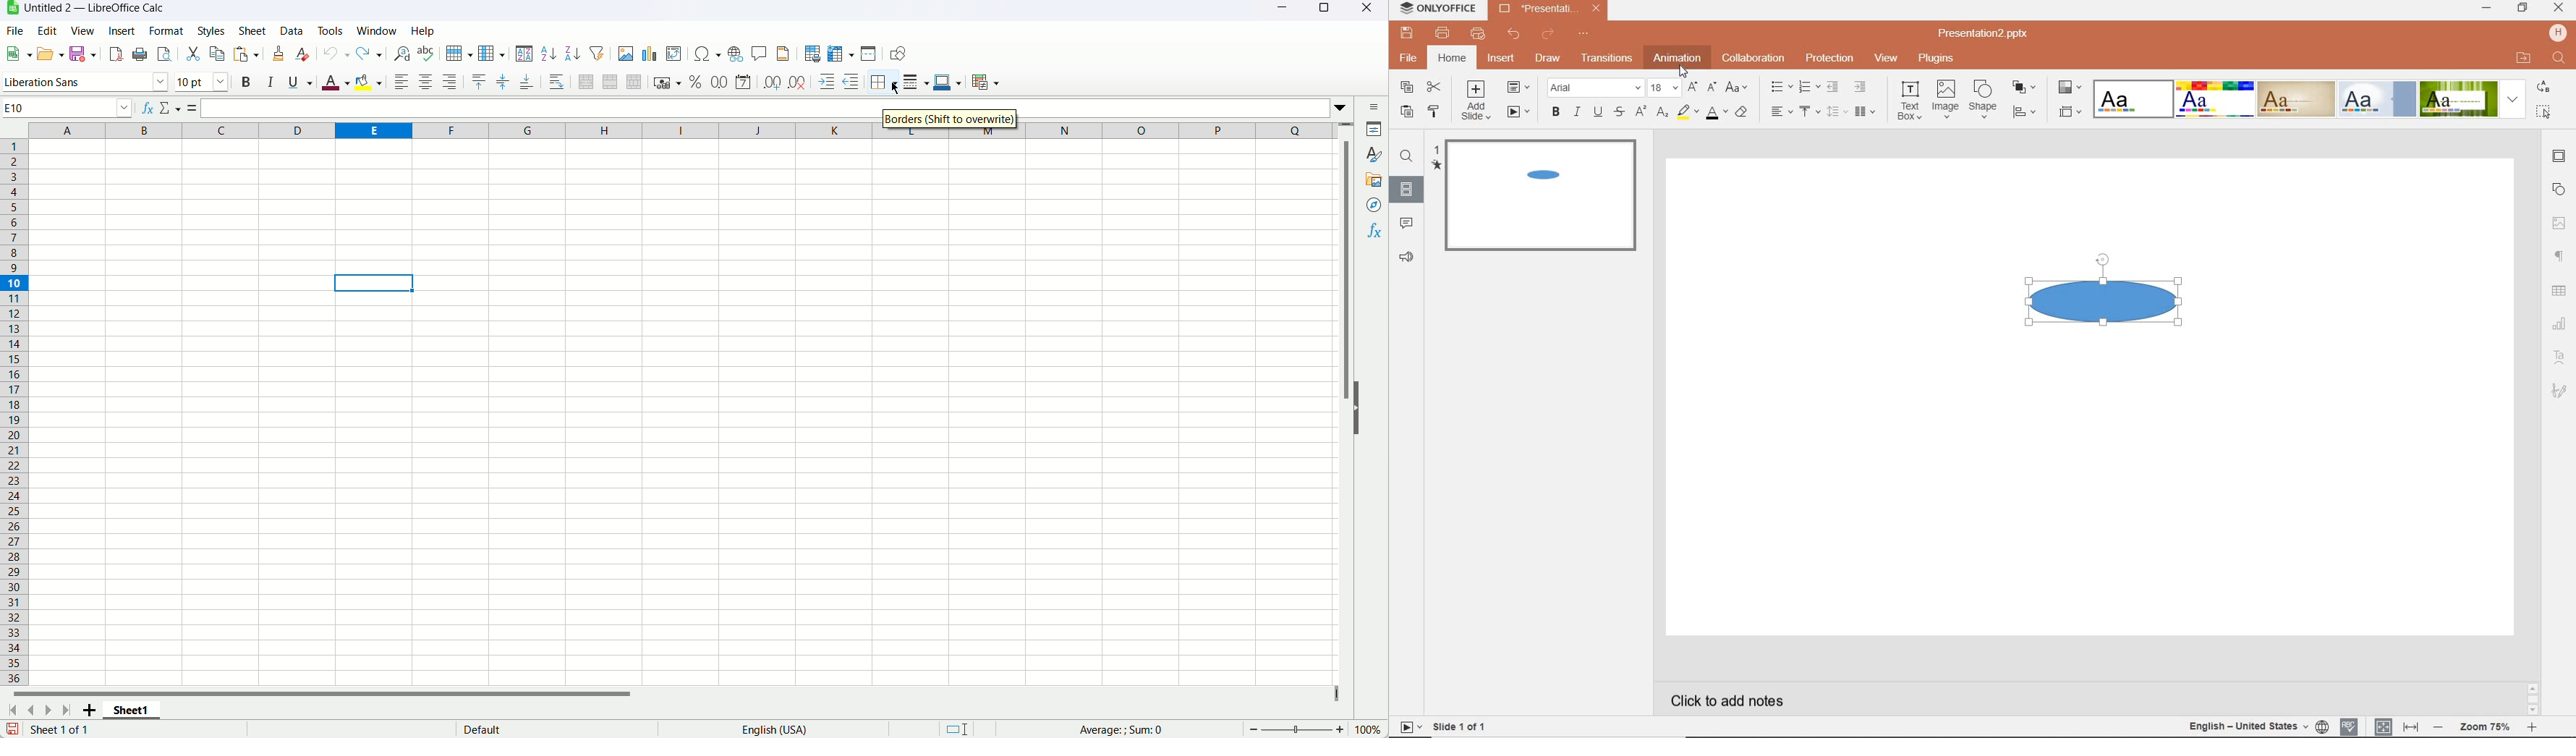 Image resolution: width=2576 pixels, height=756 pixels. Describe the element at coordinates (245, 54) in the screenshot. I see `Paste` at that location.